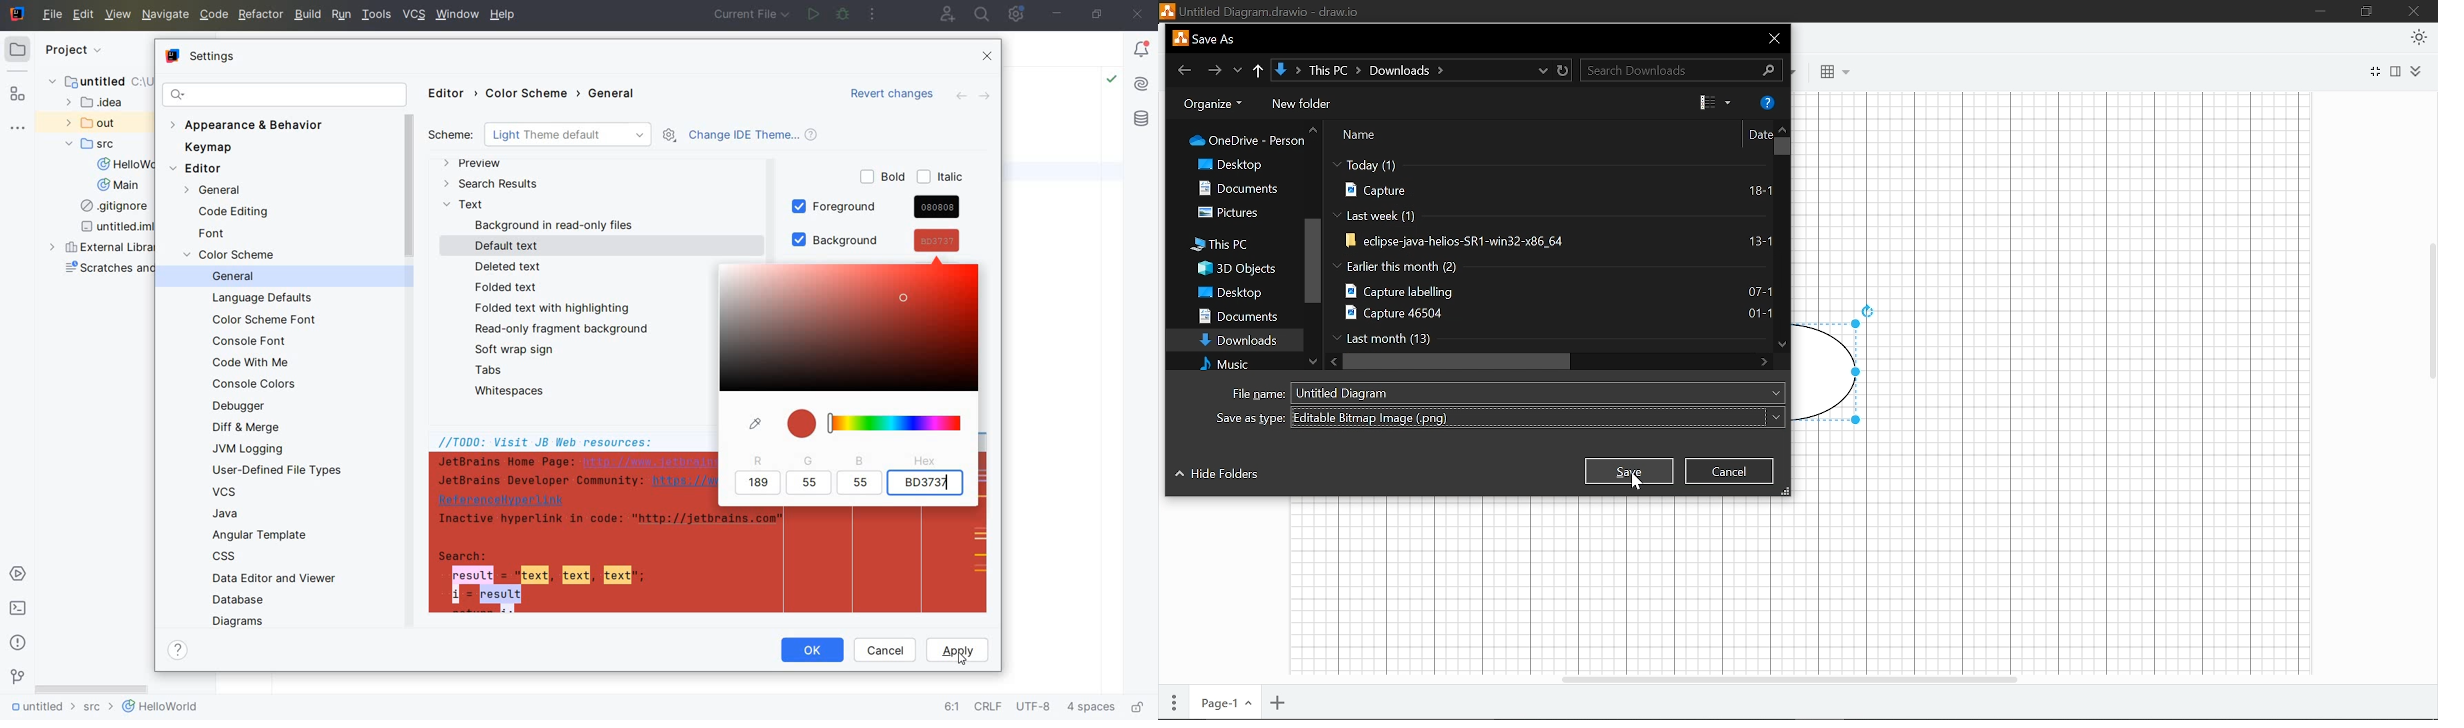 This screenshot has width=2464, height=728. What do you see at coordinates (1237, 317) in the screenshot?
I see `Documents` at bounding box center [1237, 317].